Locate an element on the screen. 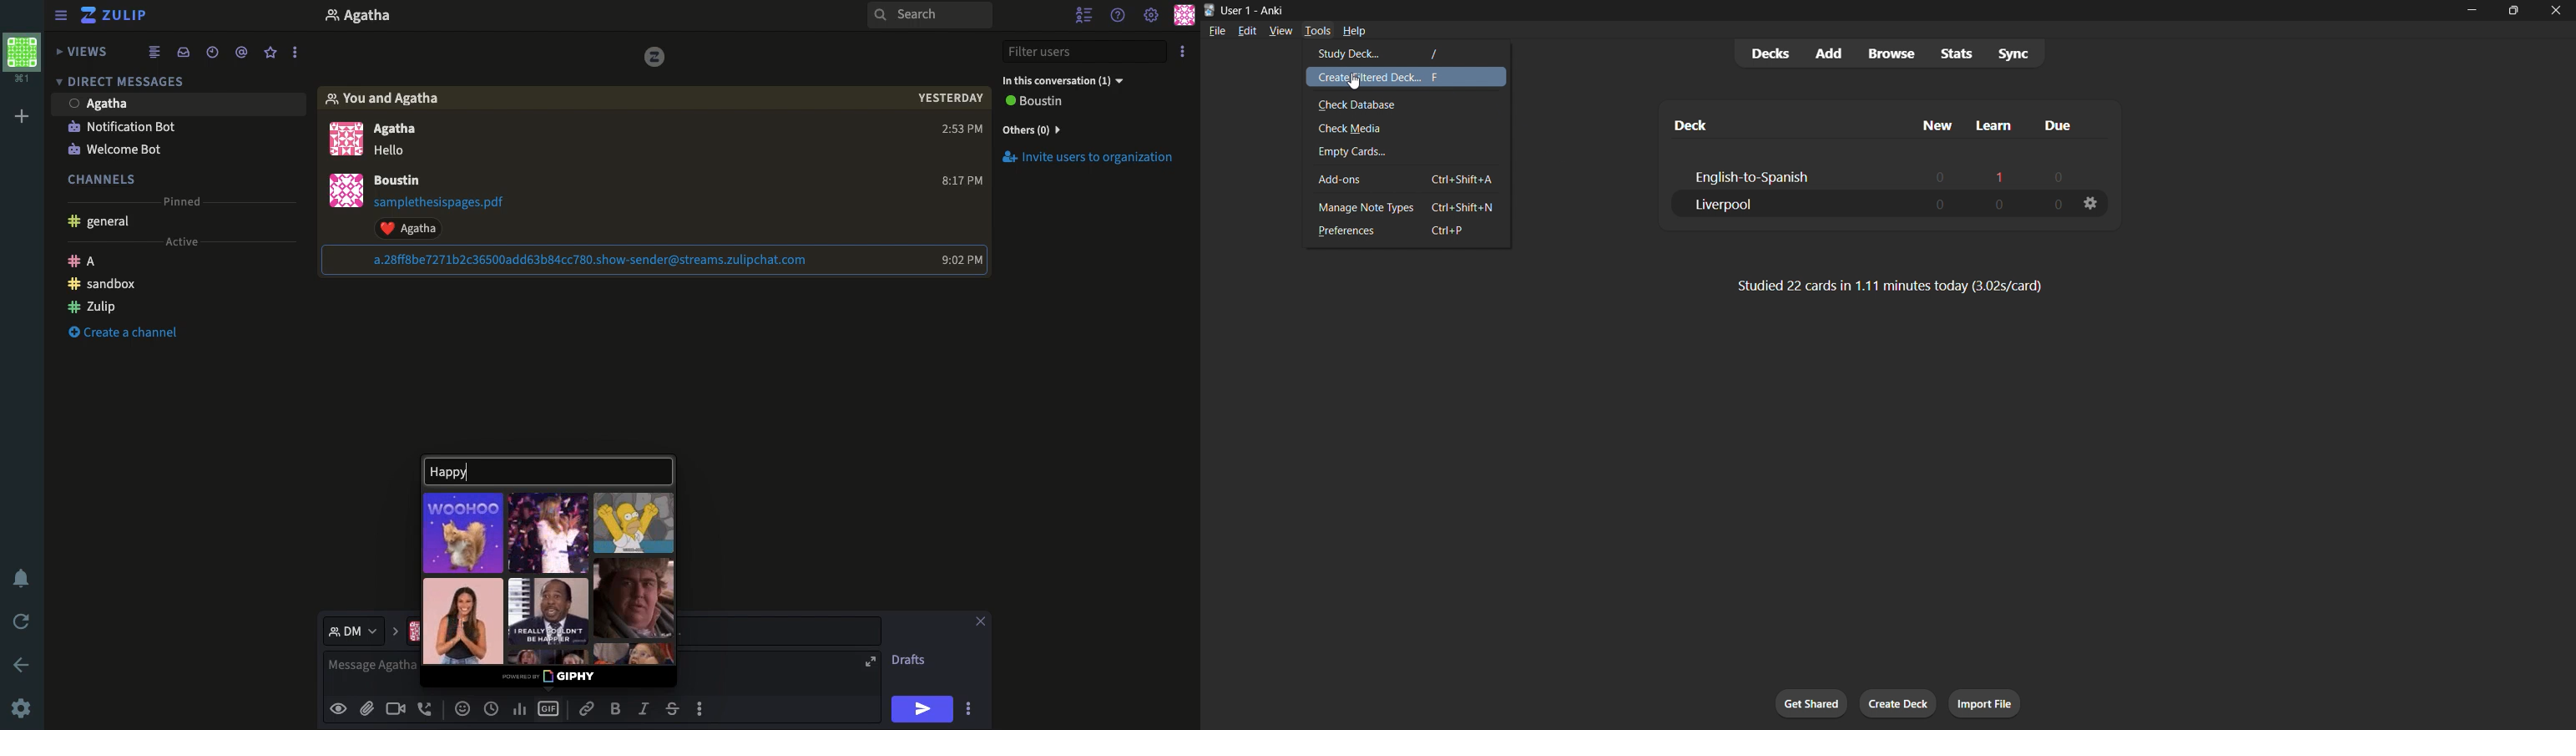  import file is located at coordinates (1984, 703).